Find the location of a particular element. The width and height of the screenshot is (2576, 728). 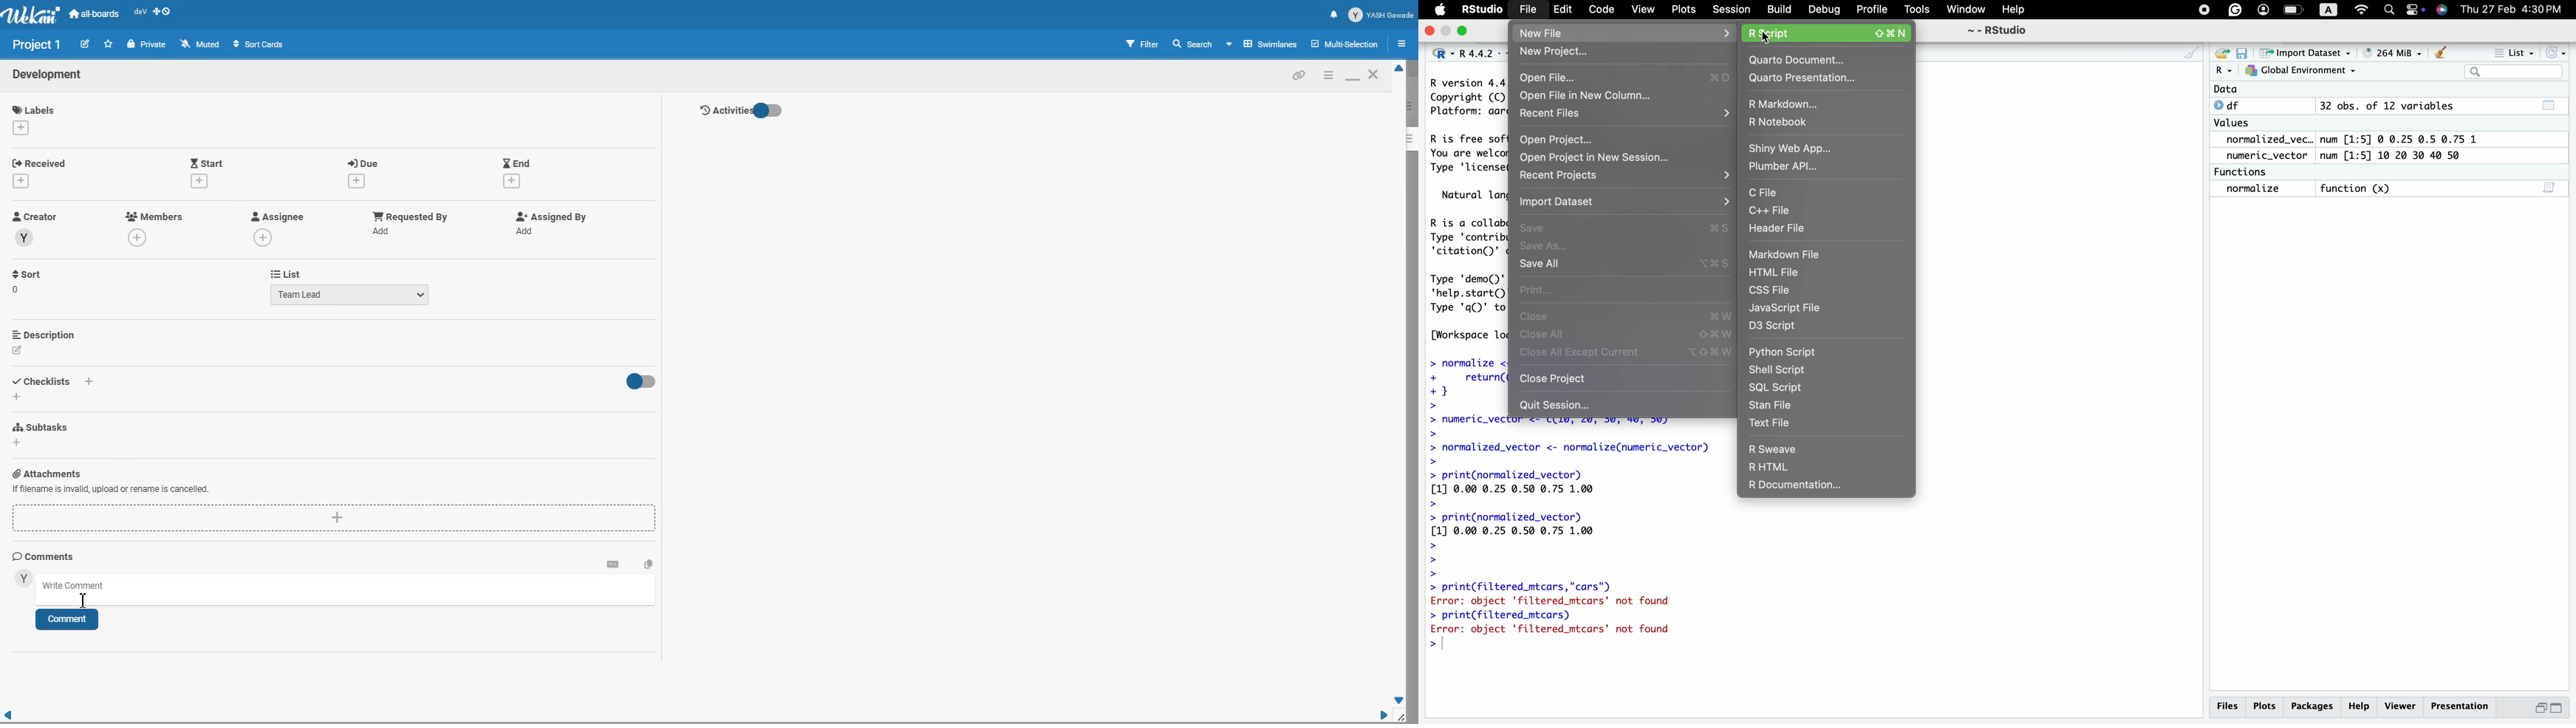

all-boards is located at coordinates (95, 14).